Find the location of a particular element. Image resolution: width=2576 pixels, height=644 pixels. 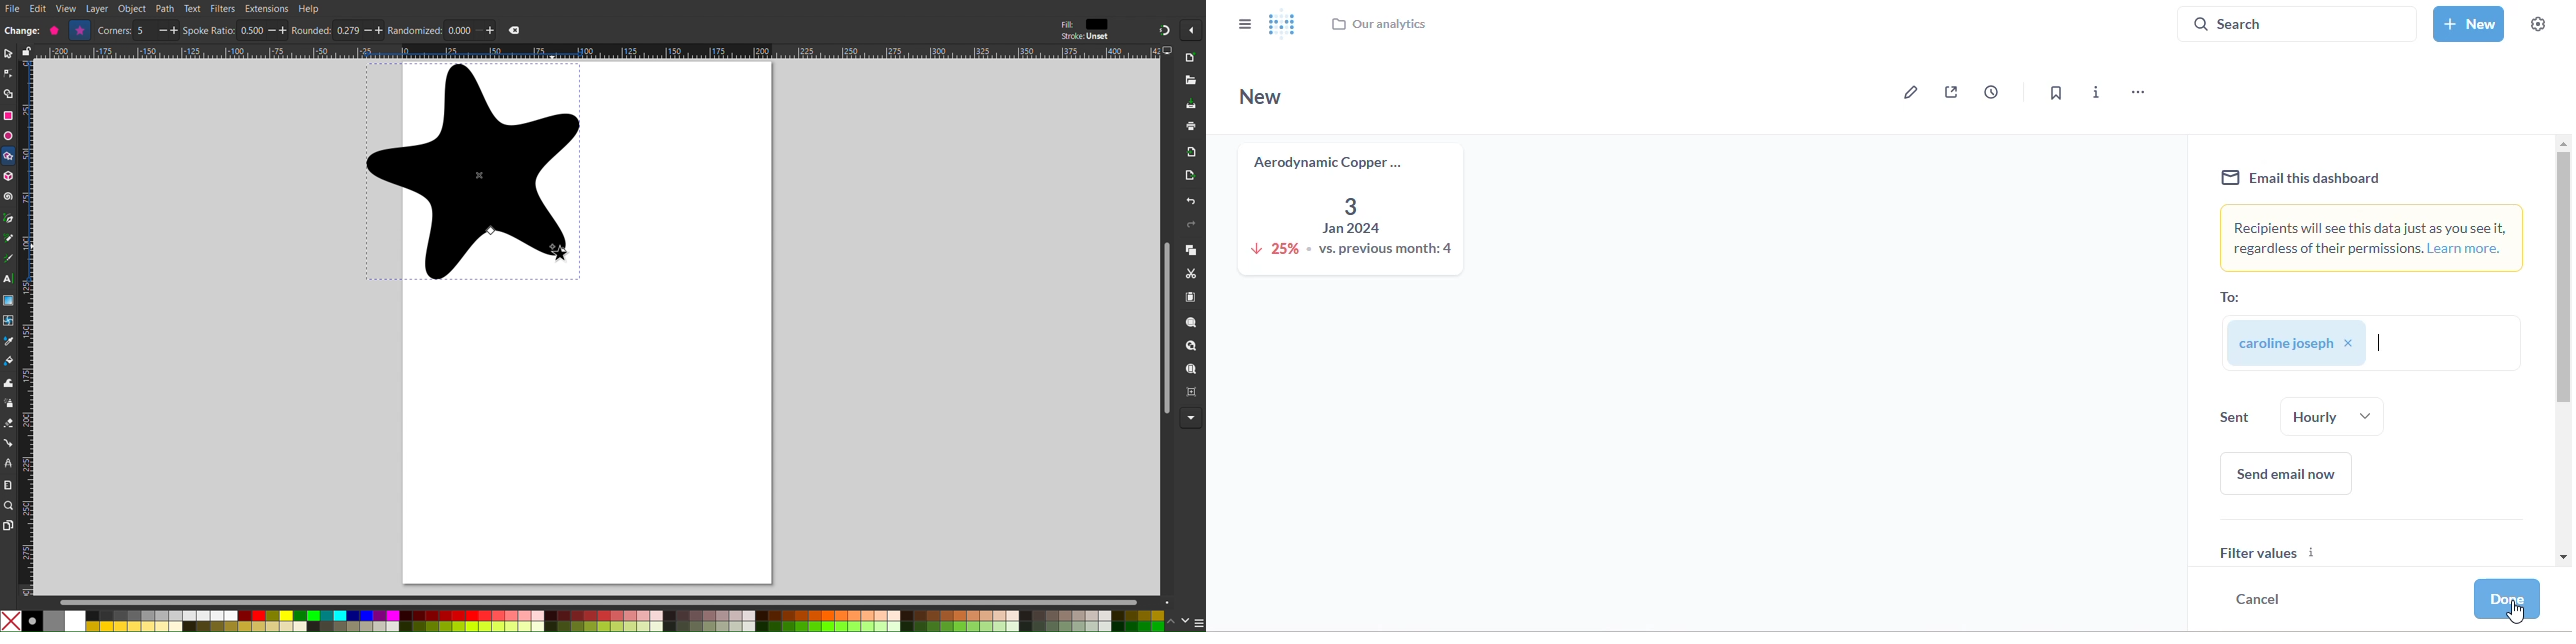

Vertical Ruler is located at coordinates (26, 327).